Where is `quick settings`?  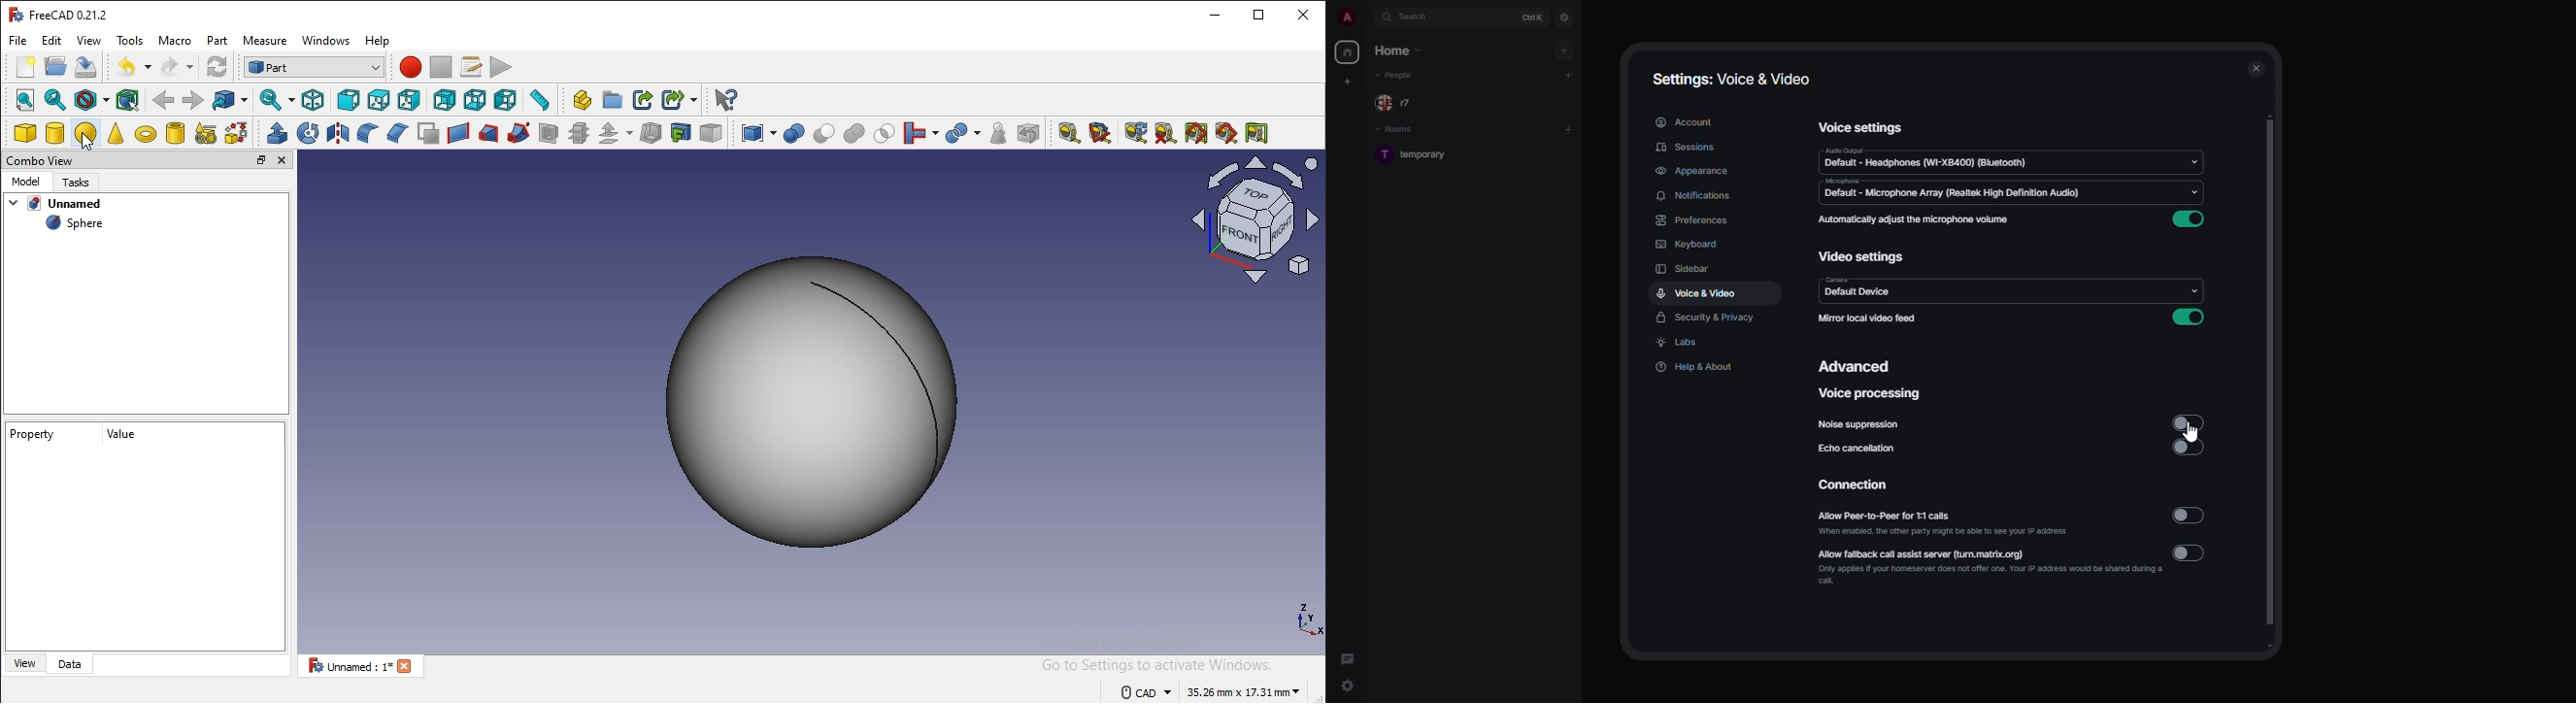 quick settings is located at coordinates (1349, 686).